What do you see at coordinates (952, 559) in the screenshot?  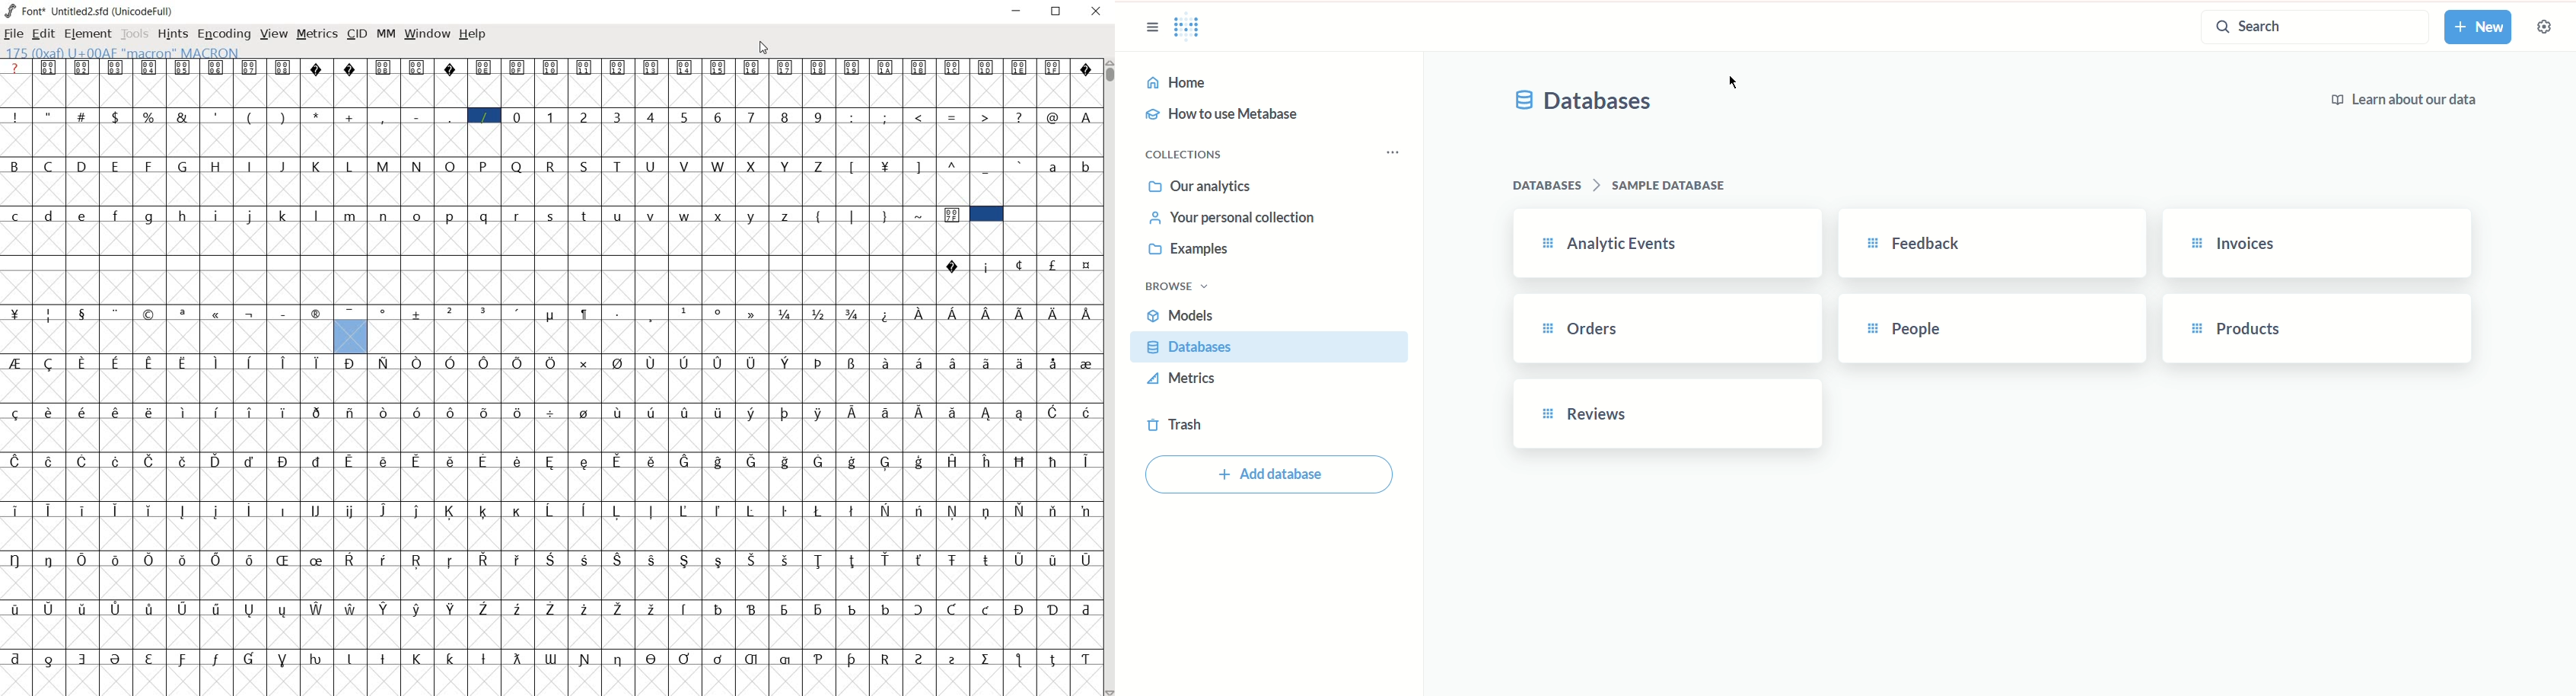 I see `Symbol` at bounding box center [952, 559].